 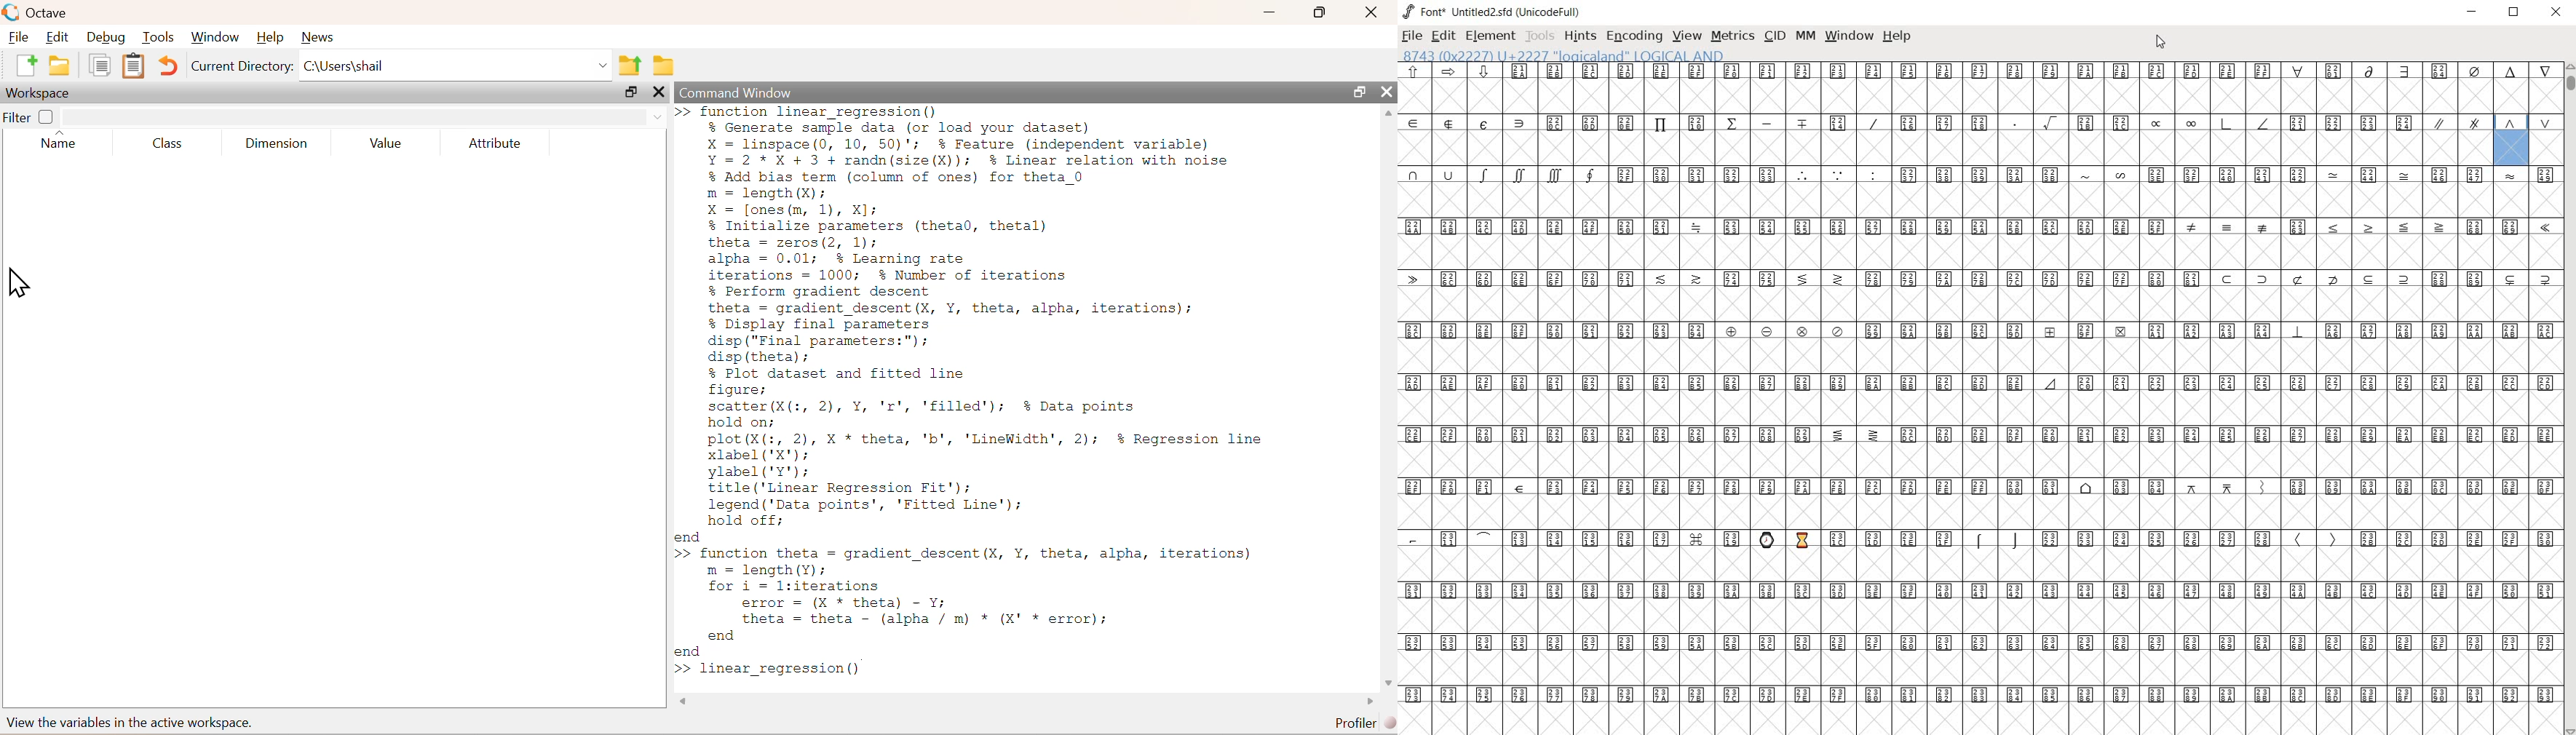 What do you see at coordinates (1541, 35) in the screenshot?
I see `tools` at bounding box center [1541, 35].